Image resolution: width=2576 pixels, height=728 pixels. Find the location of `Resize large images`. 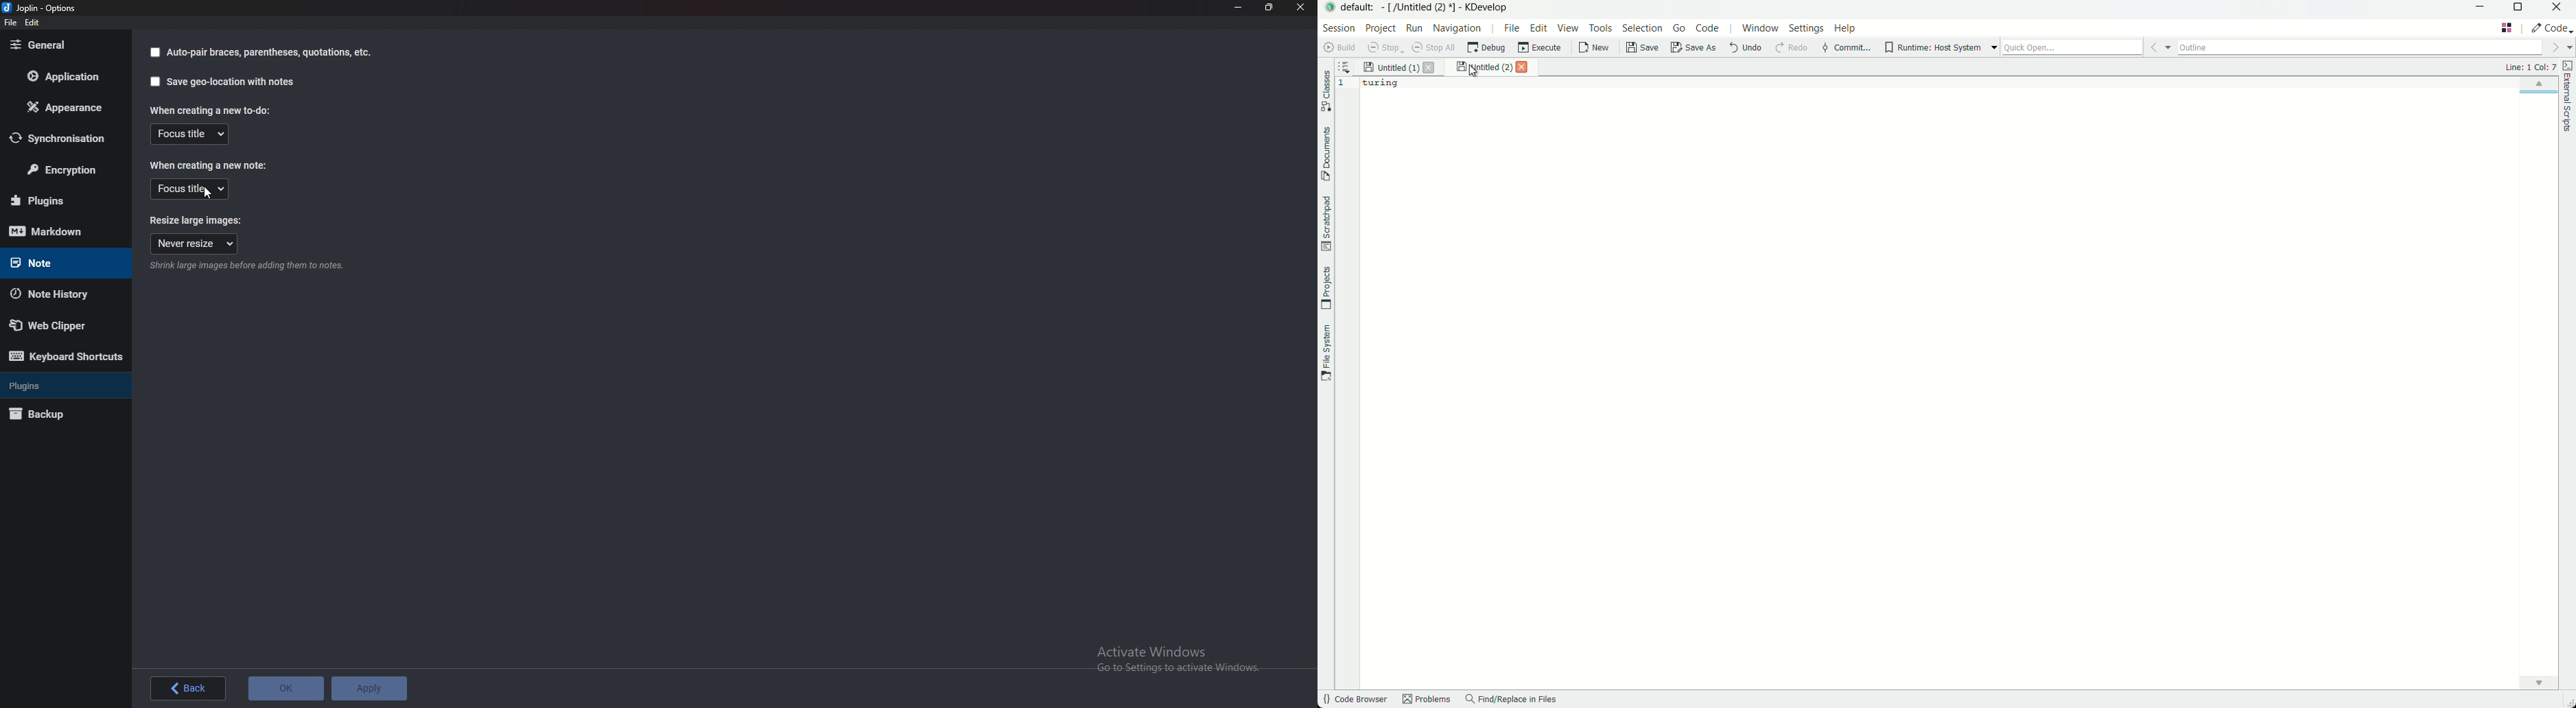

Resize large images is located at coordinates (201, 220).